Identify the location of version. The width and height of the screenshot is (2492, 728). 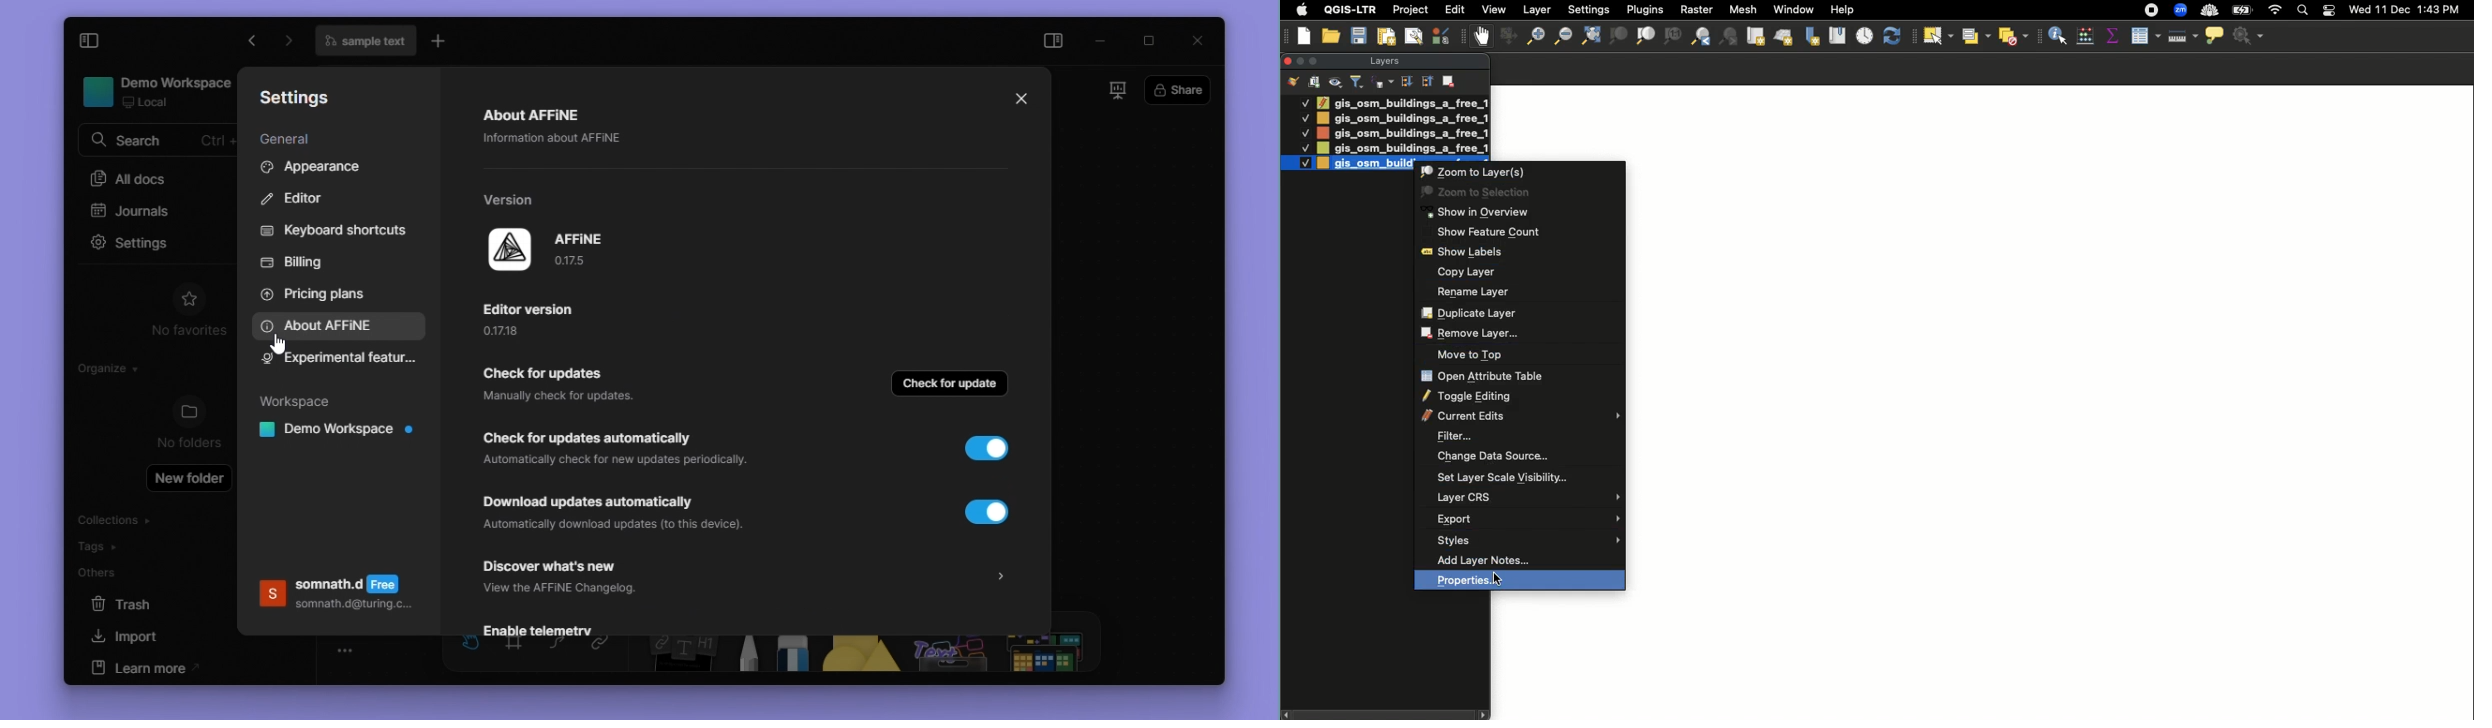
(510, 200).